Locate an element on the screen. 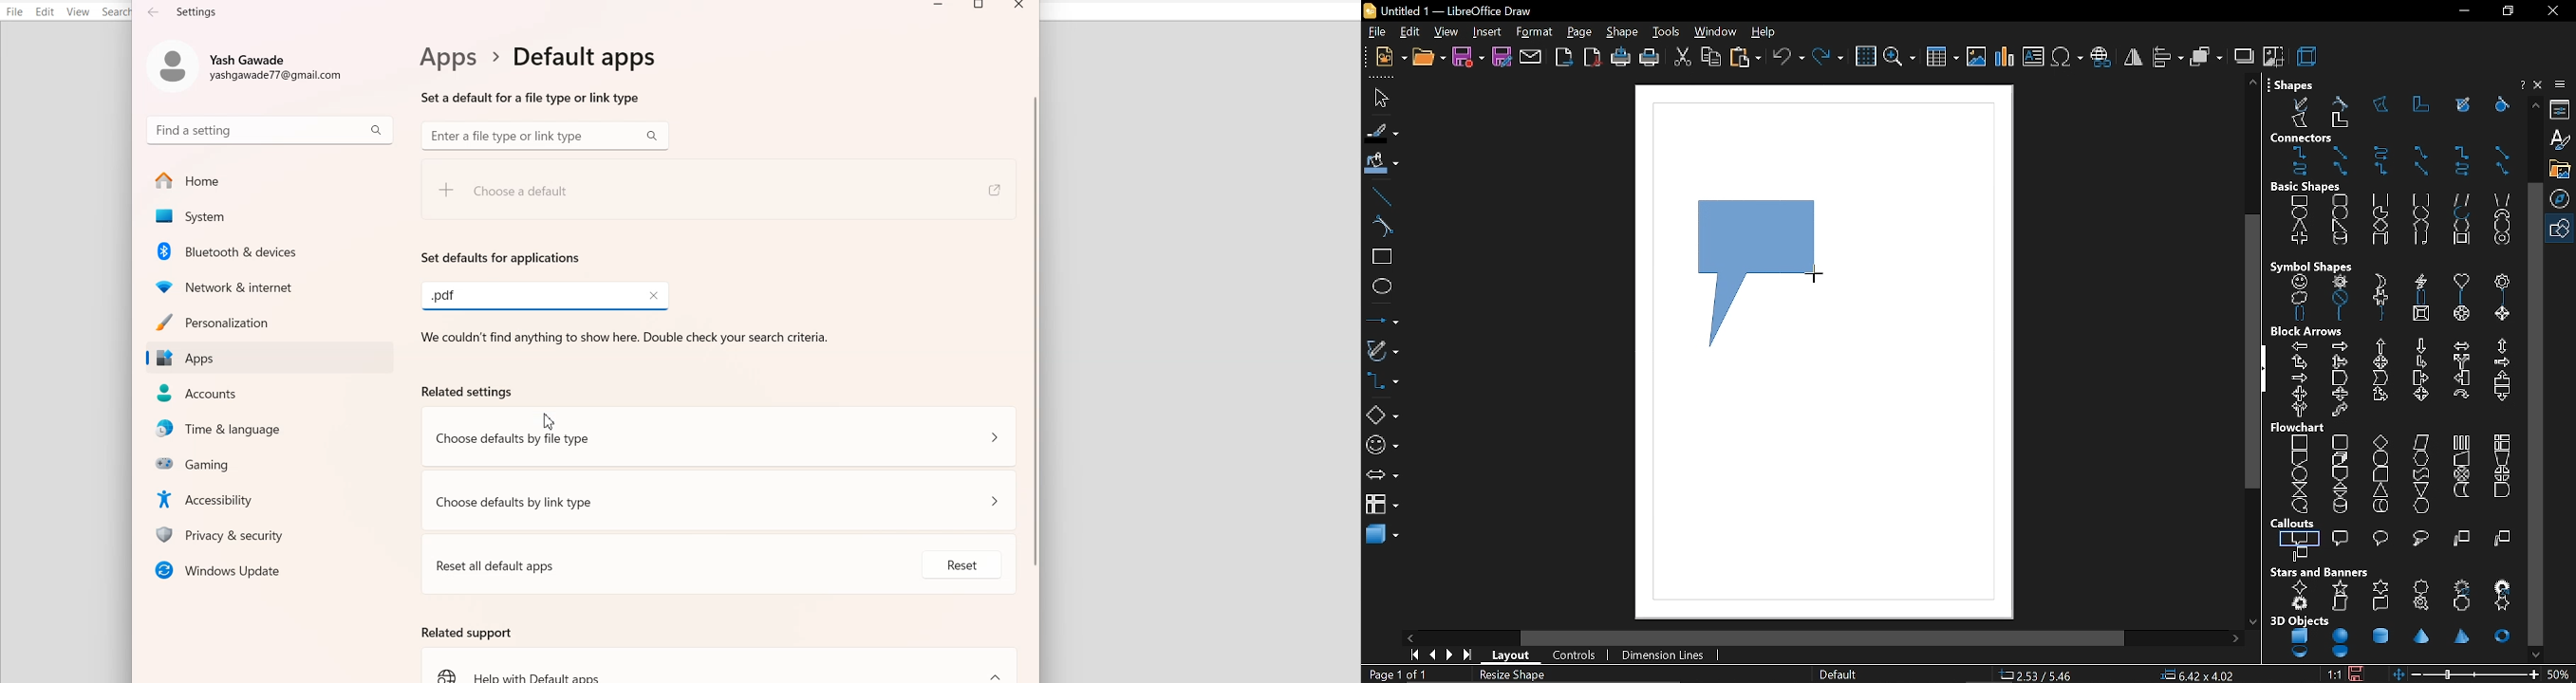 This screenshot has width=2576, height=700. isosceles triangle is located at coordinates (2299, 227).